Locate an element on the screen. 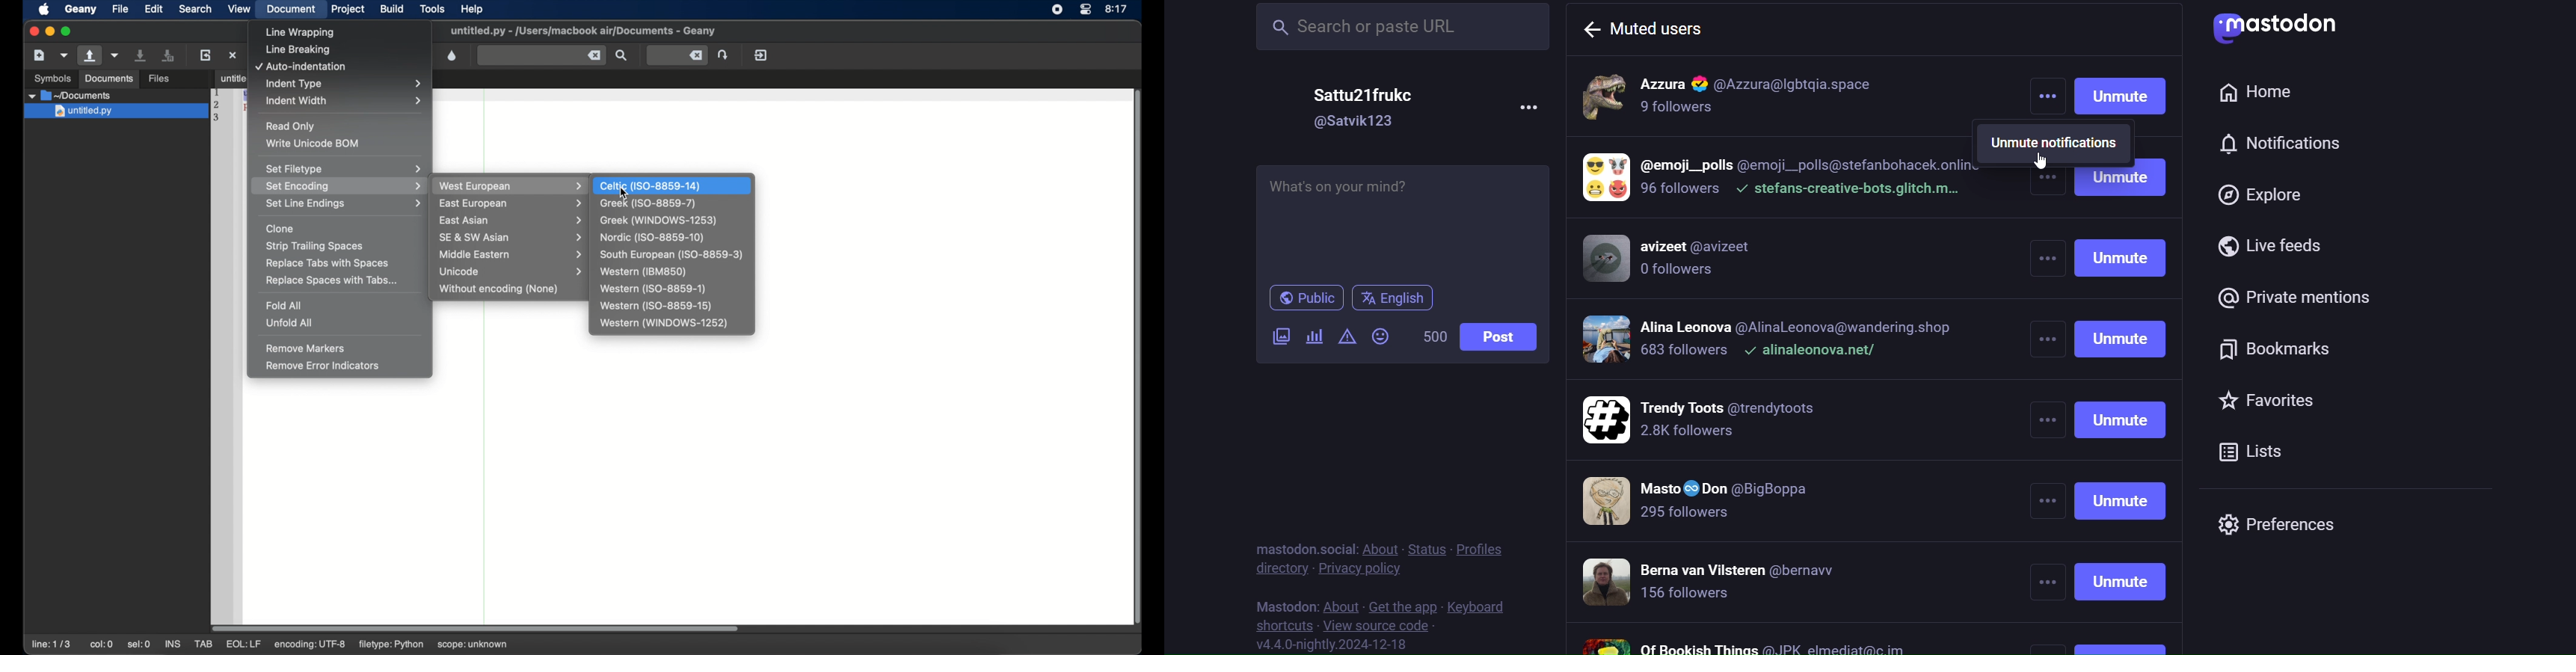  status is located at coordinates (1425, 549).